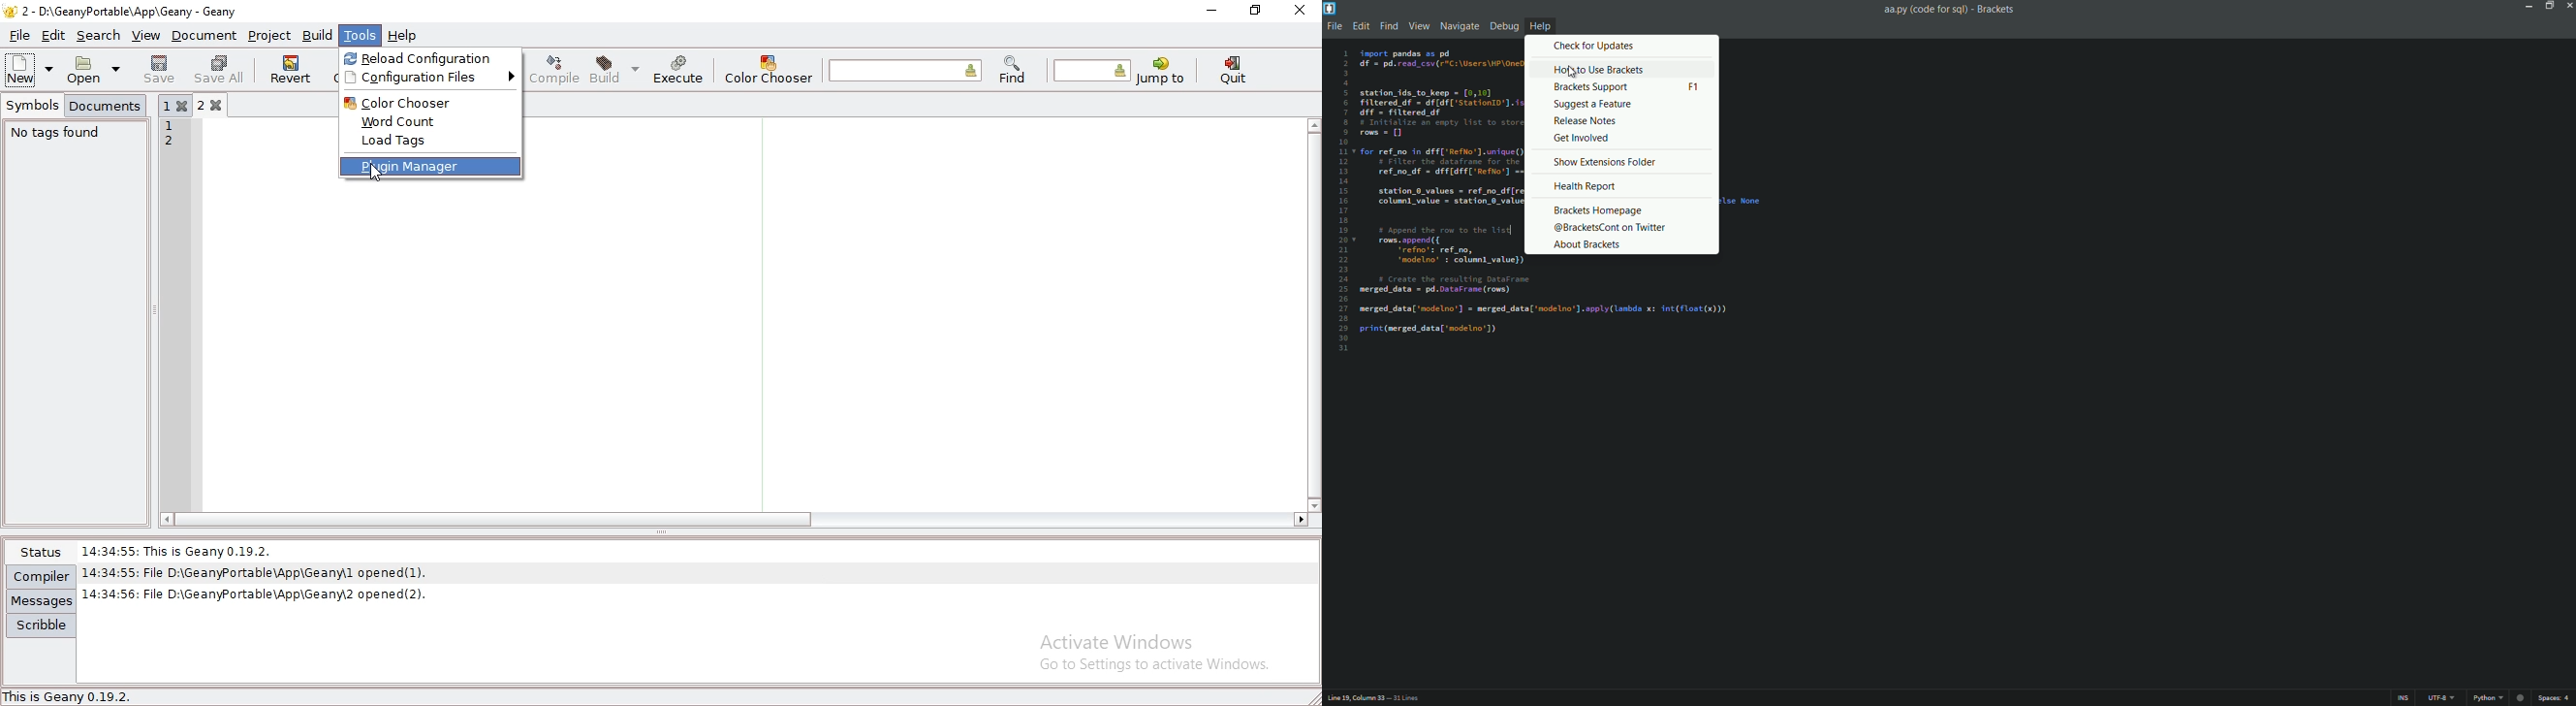 The image size is (2576, 728). Describe the element at coordinates (1159, 72) in the screenshot. I see `jump to` at that location.